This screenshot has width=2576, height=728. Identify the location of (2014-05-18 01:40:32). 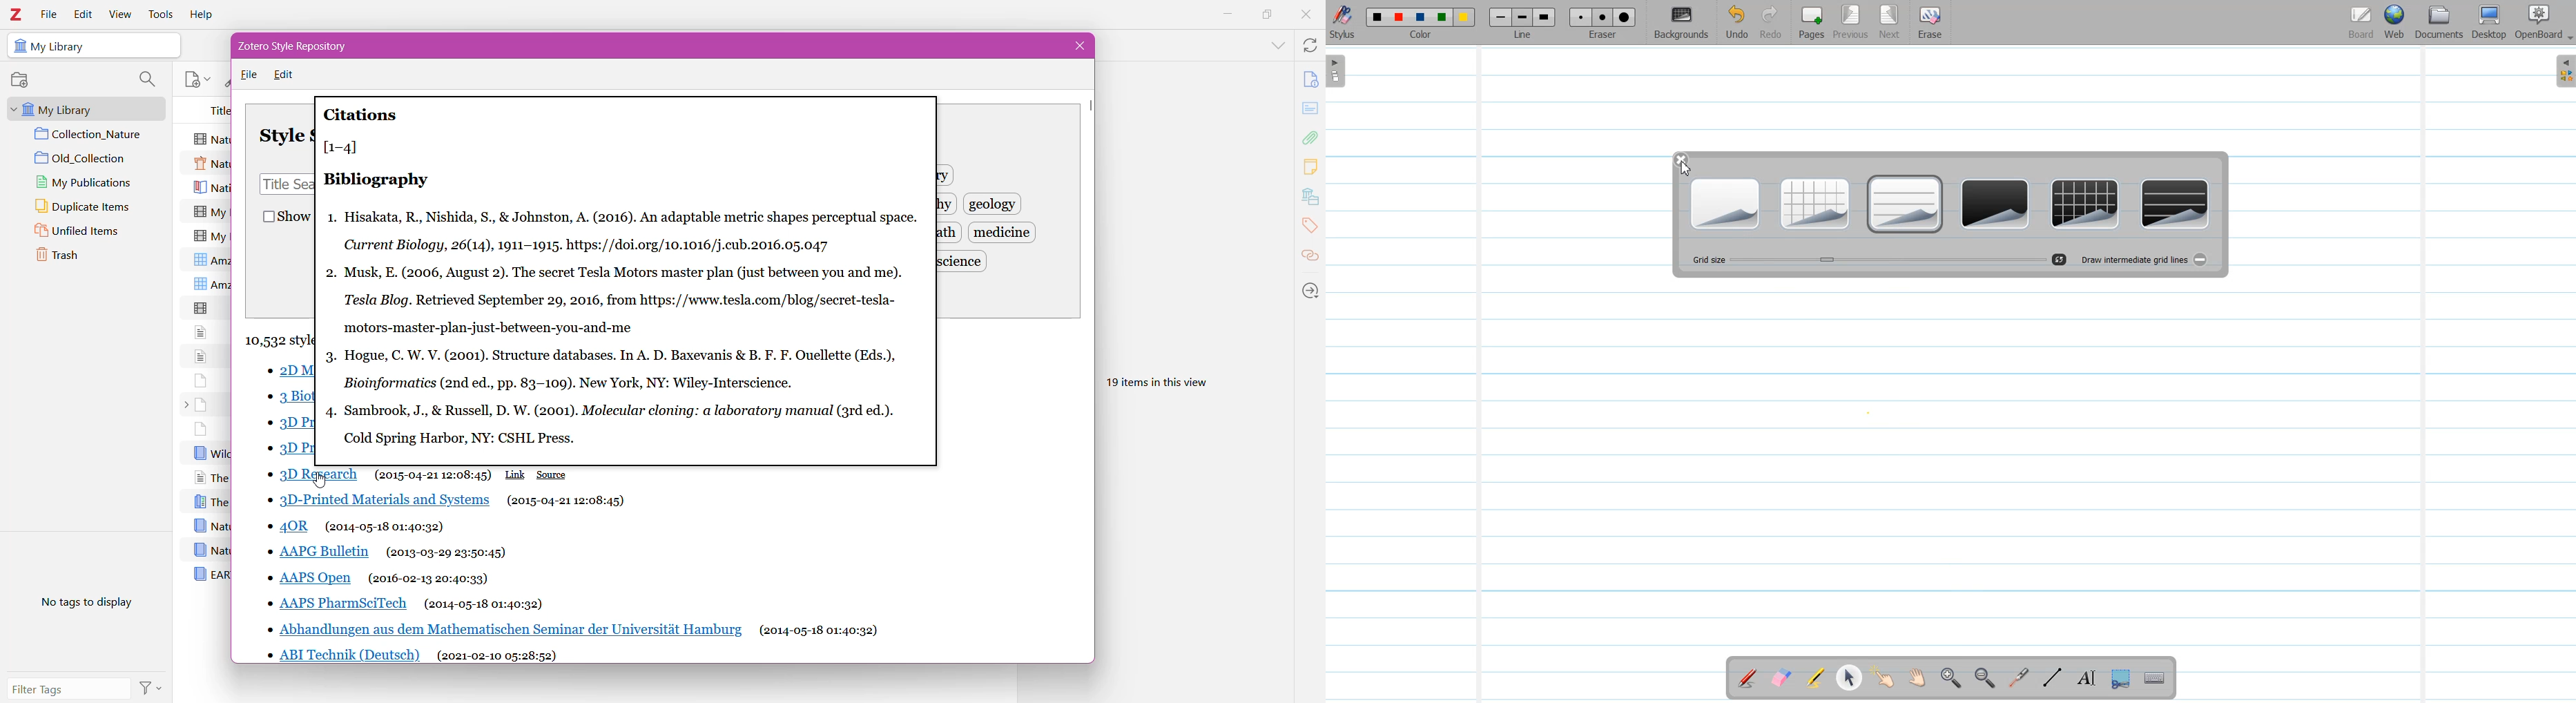
(484, 604).